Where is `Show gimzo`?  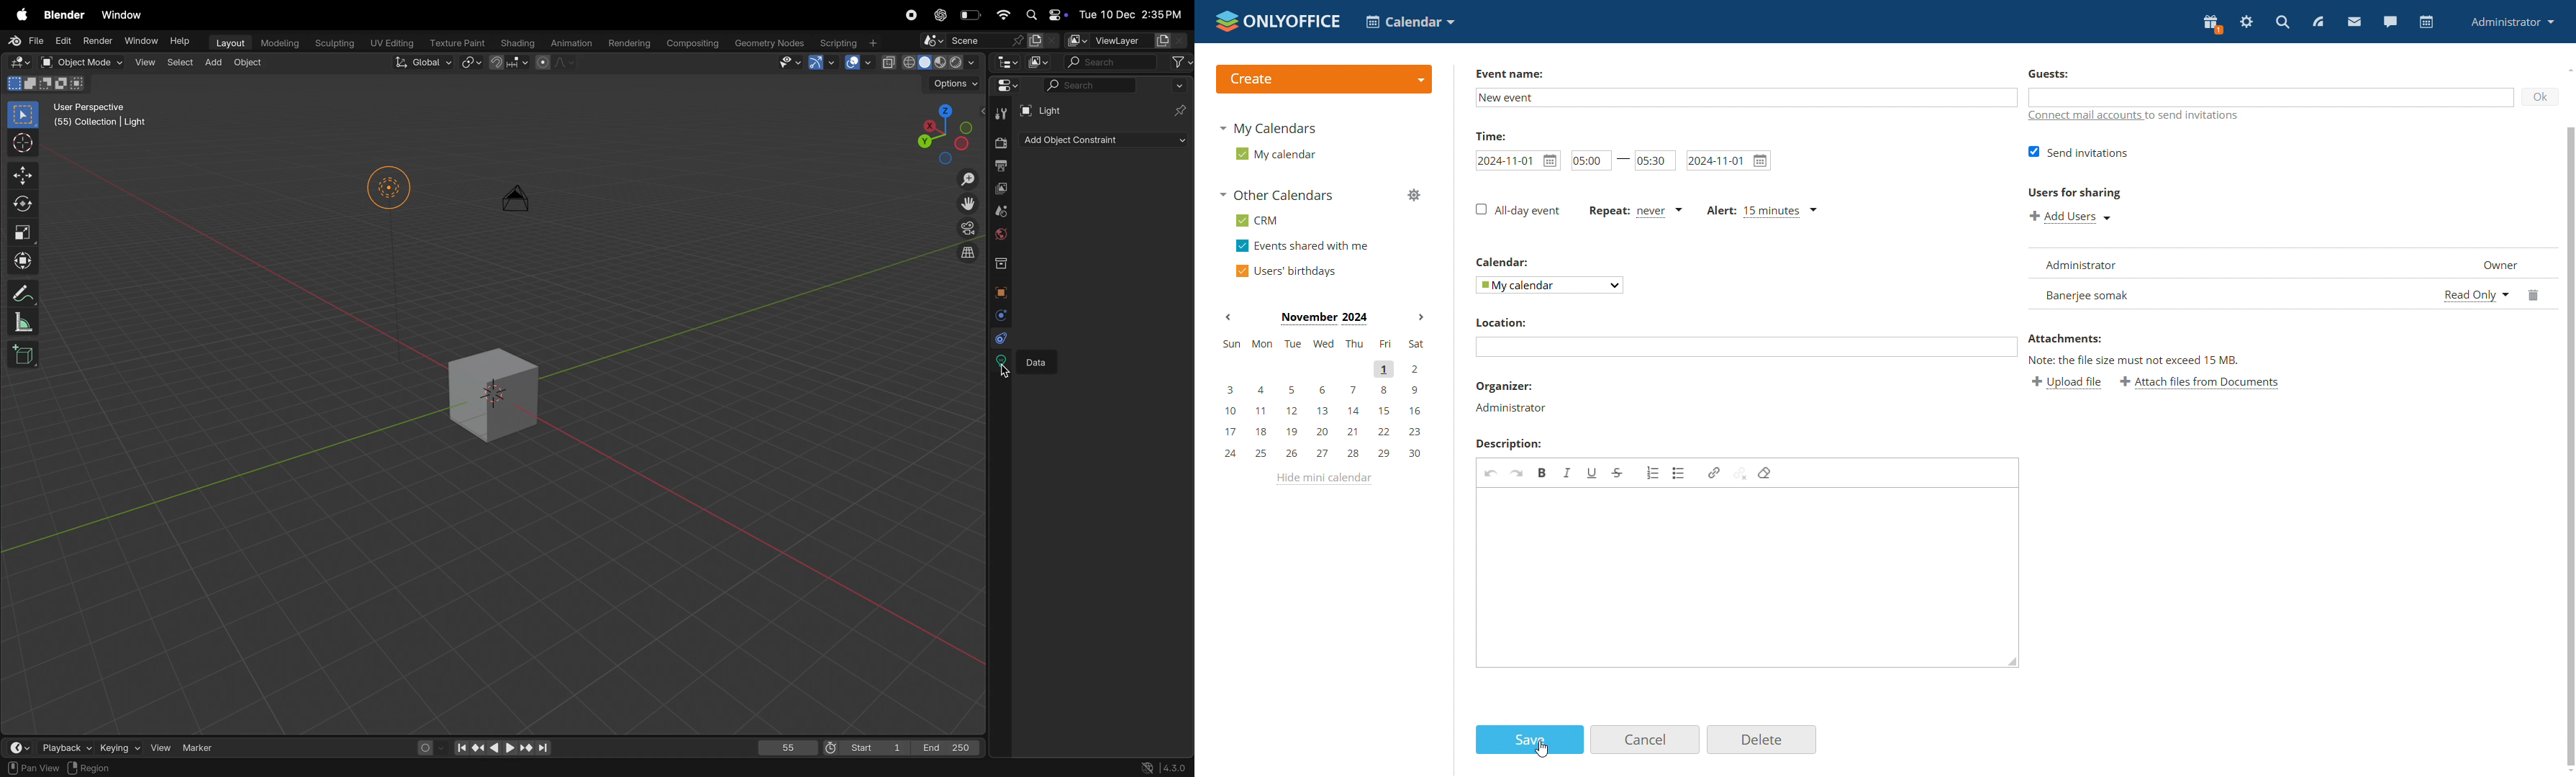 Show gimzo is located at coordinates (819, 62).